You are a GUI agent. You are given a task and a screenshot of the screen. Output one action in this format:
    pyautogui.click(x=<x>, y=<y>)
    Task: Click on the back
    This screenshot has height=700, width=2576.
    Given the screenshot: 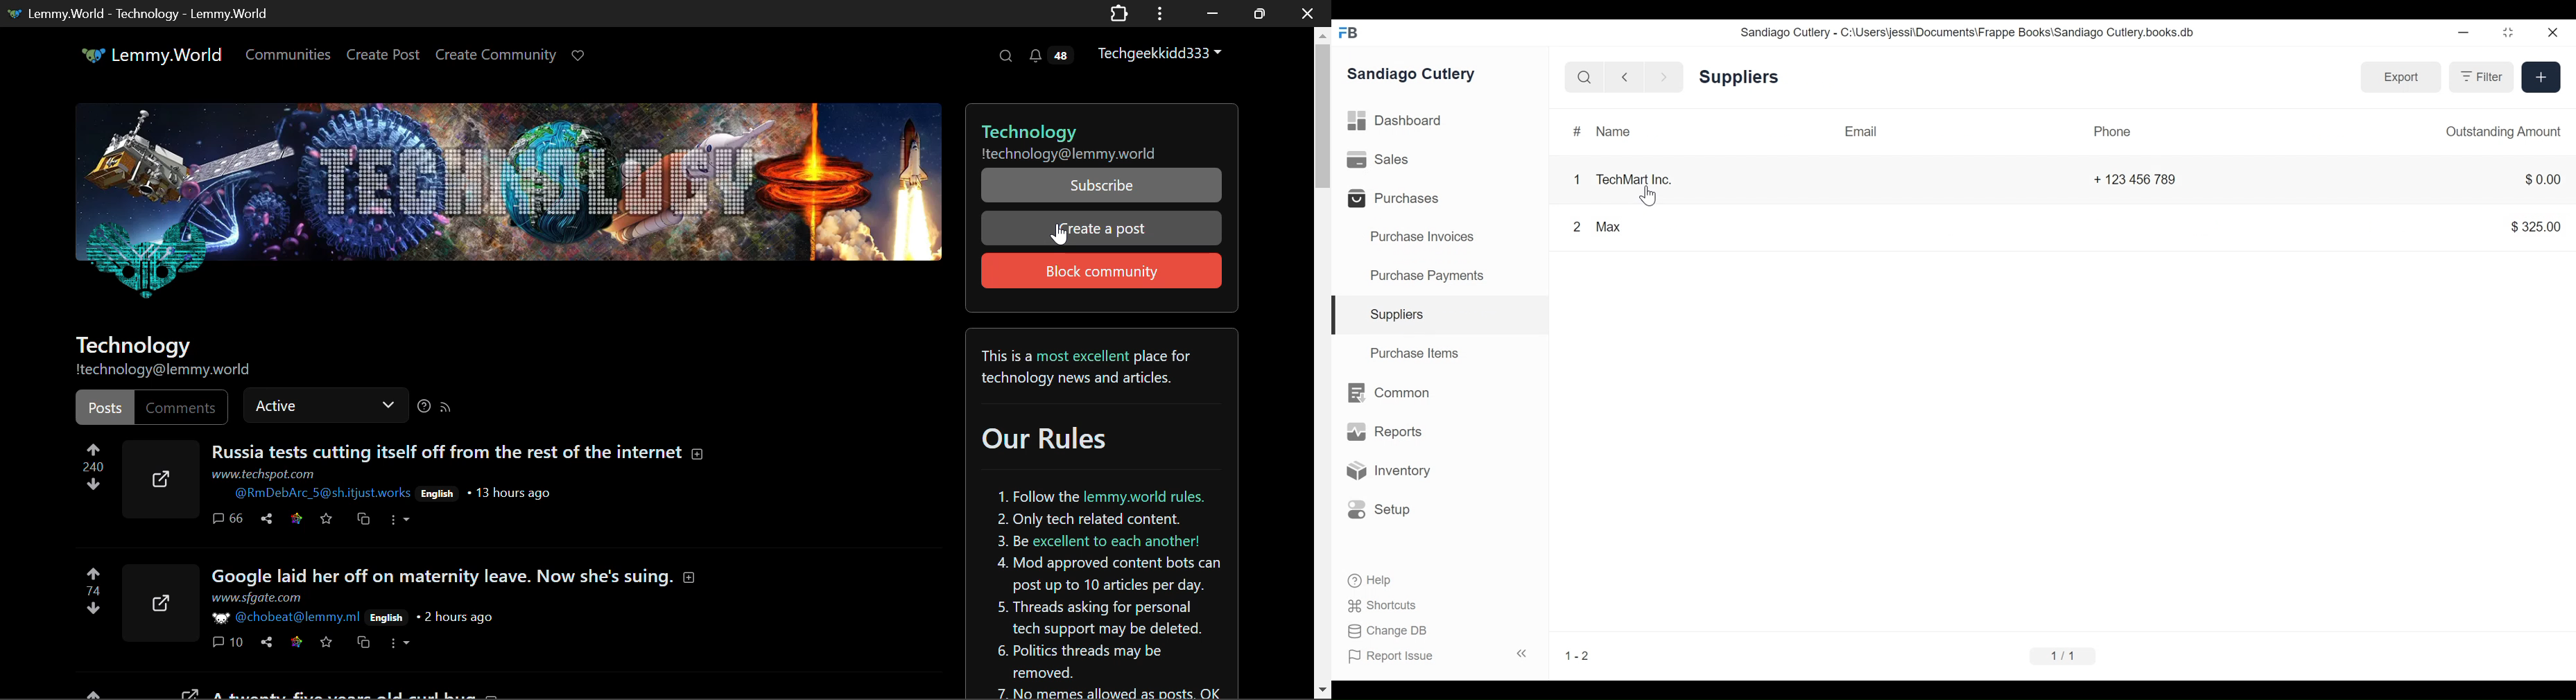 What is the action you would take?
    pyautogui.click(x=1628, y=76)
    